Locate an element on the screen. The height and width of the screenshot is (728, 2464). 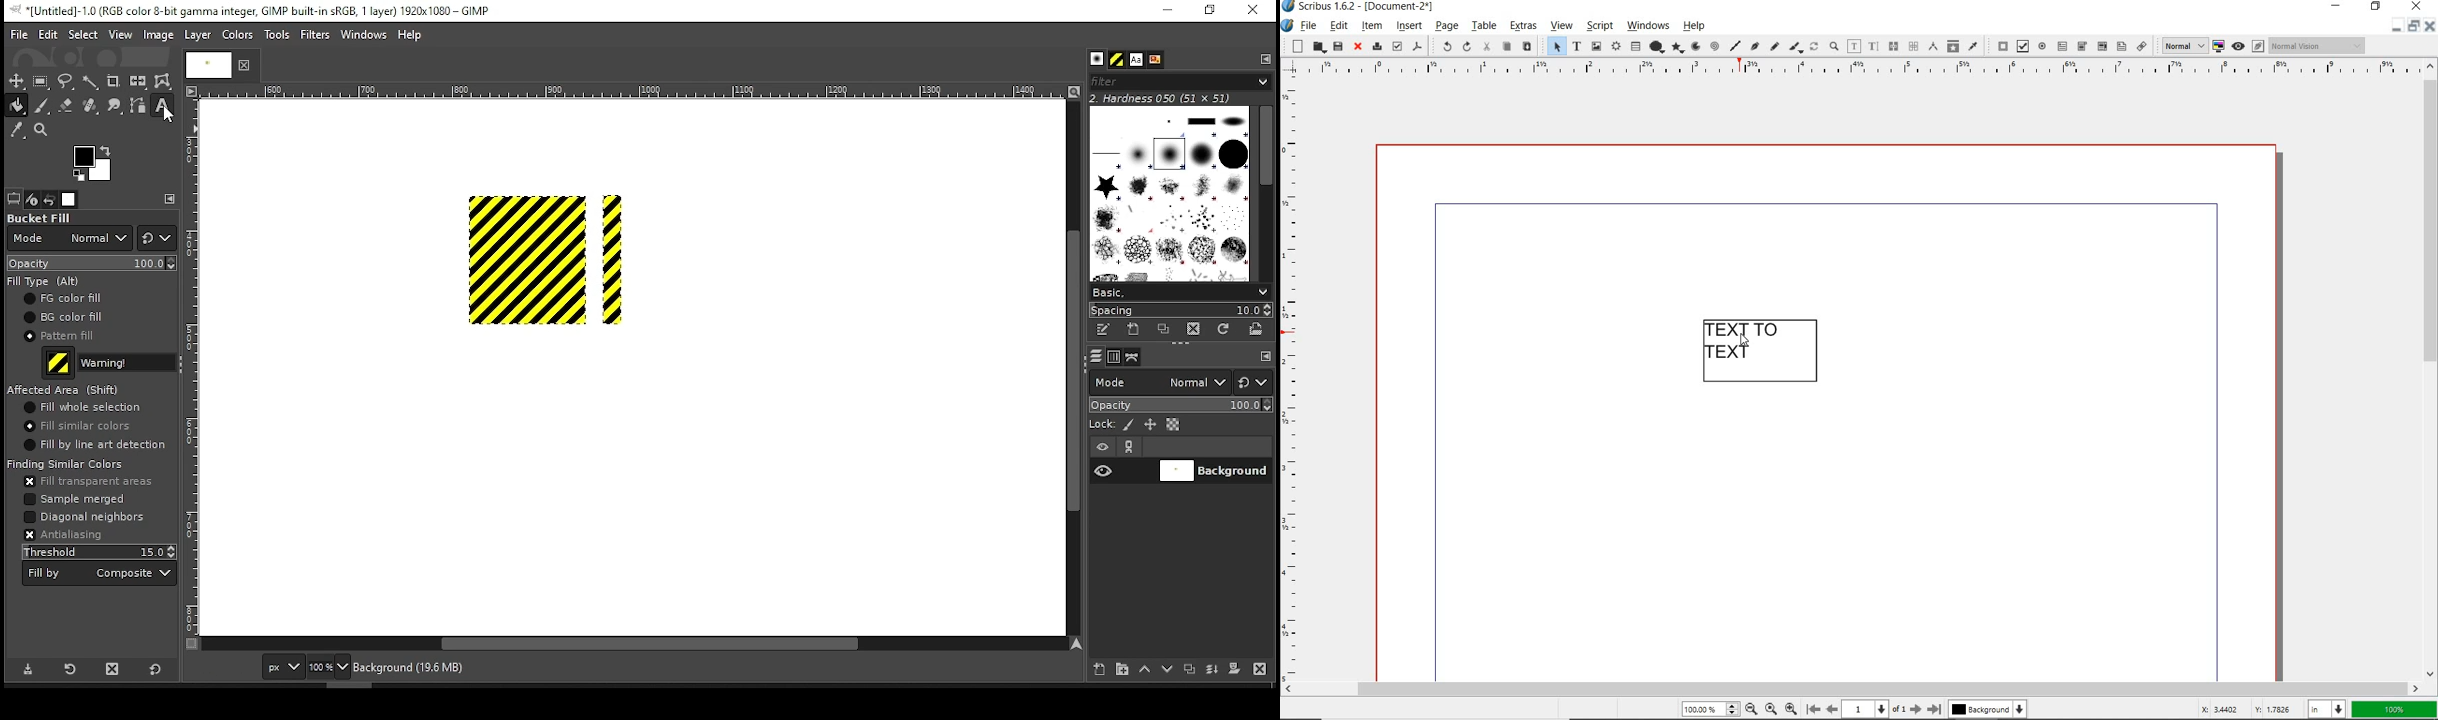
measurements is located at coordinates (1934, 48).